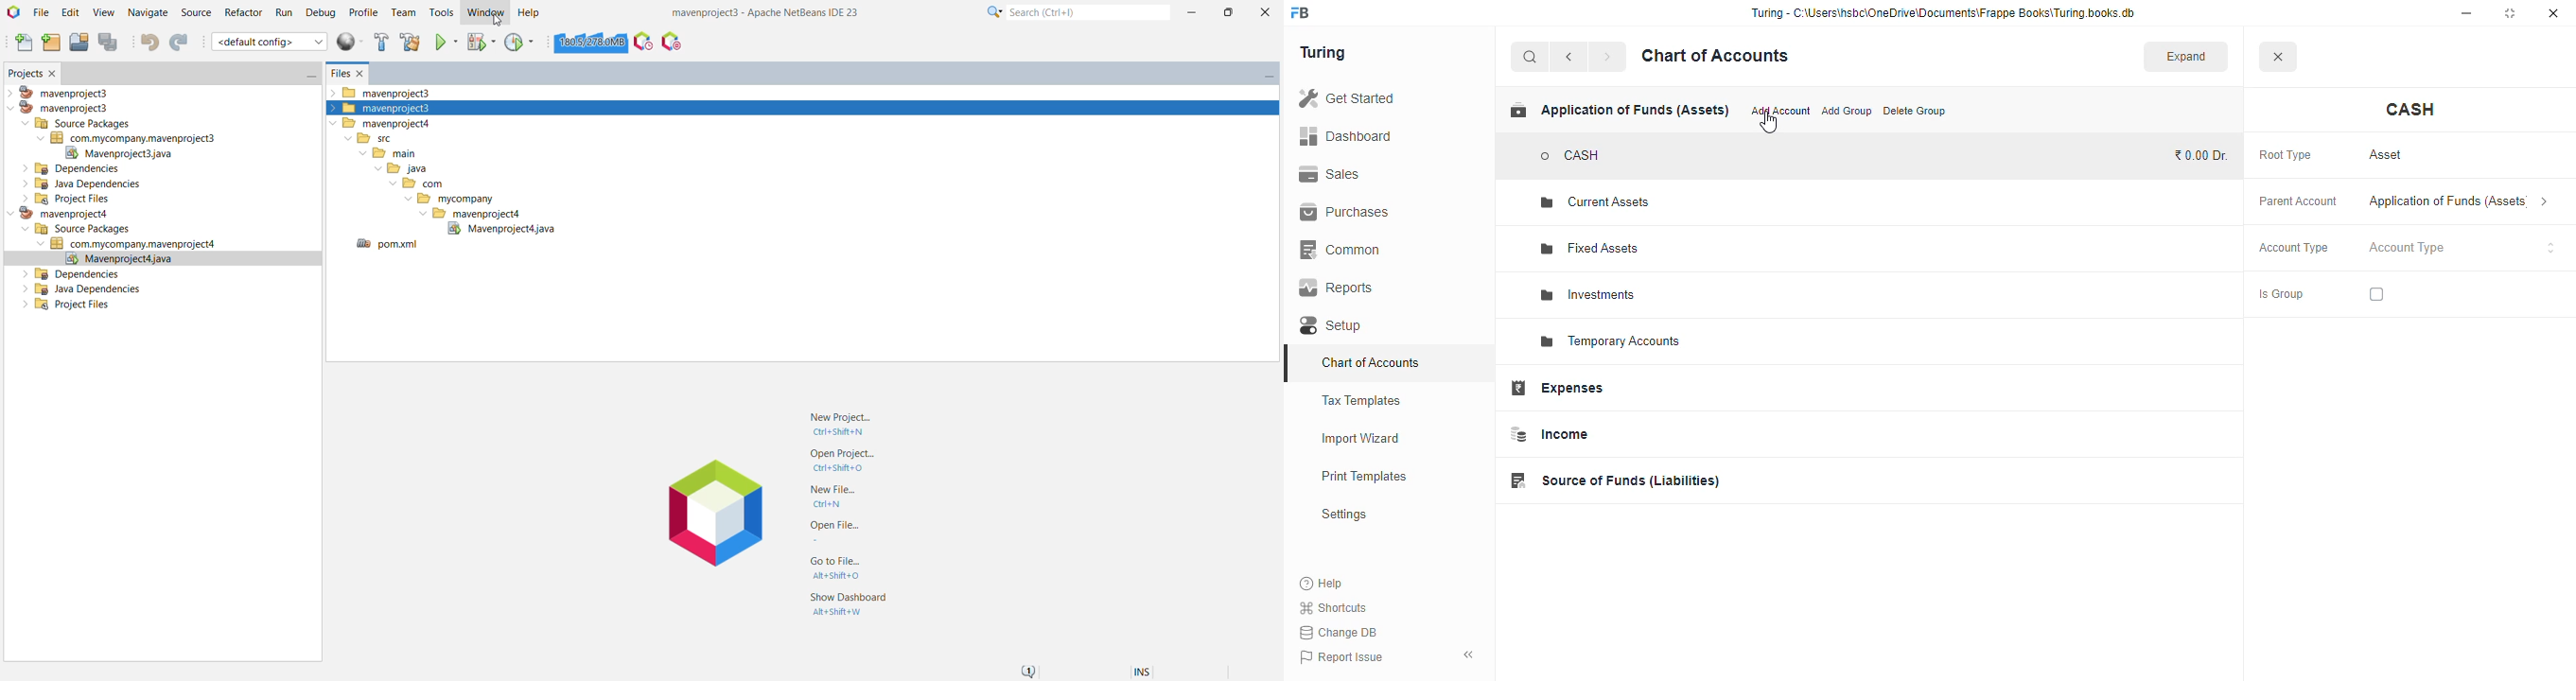 The height and width of the screenshot is (700, 2576). I want to click on back, so click(1568, 57).